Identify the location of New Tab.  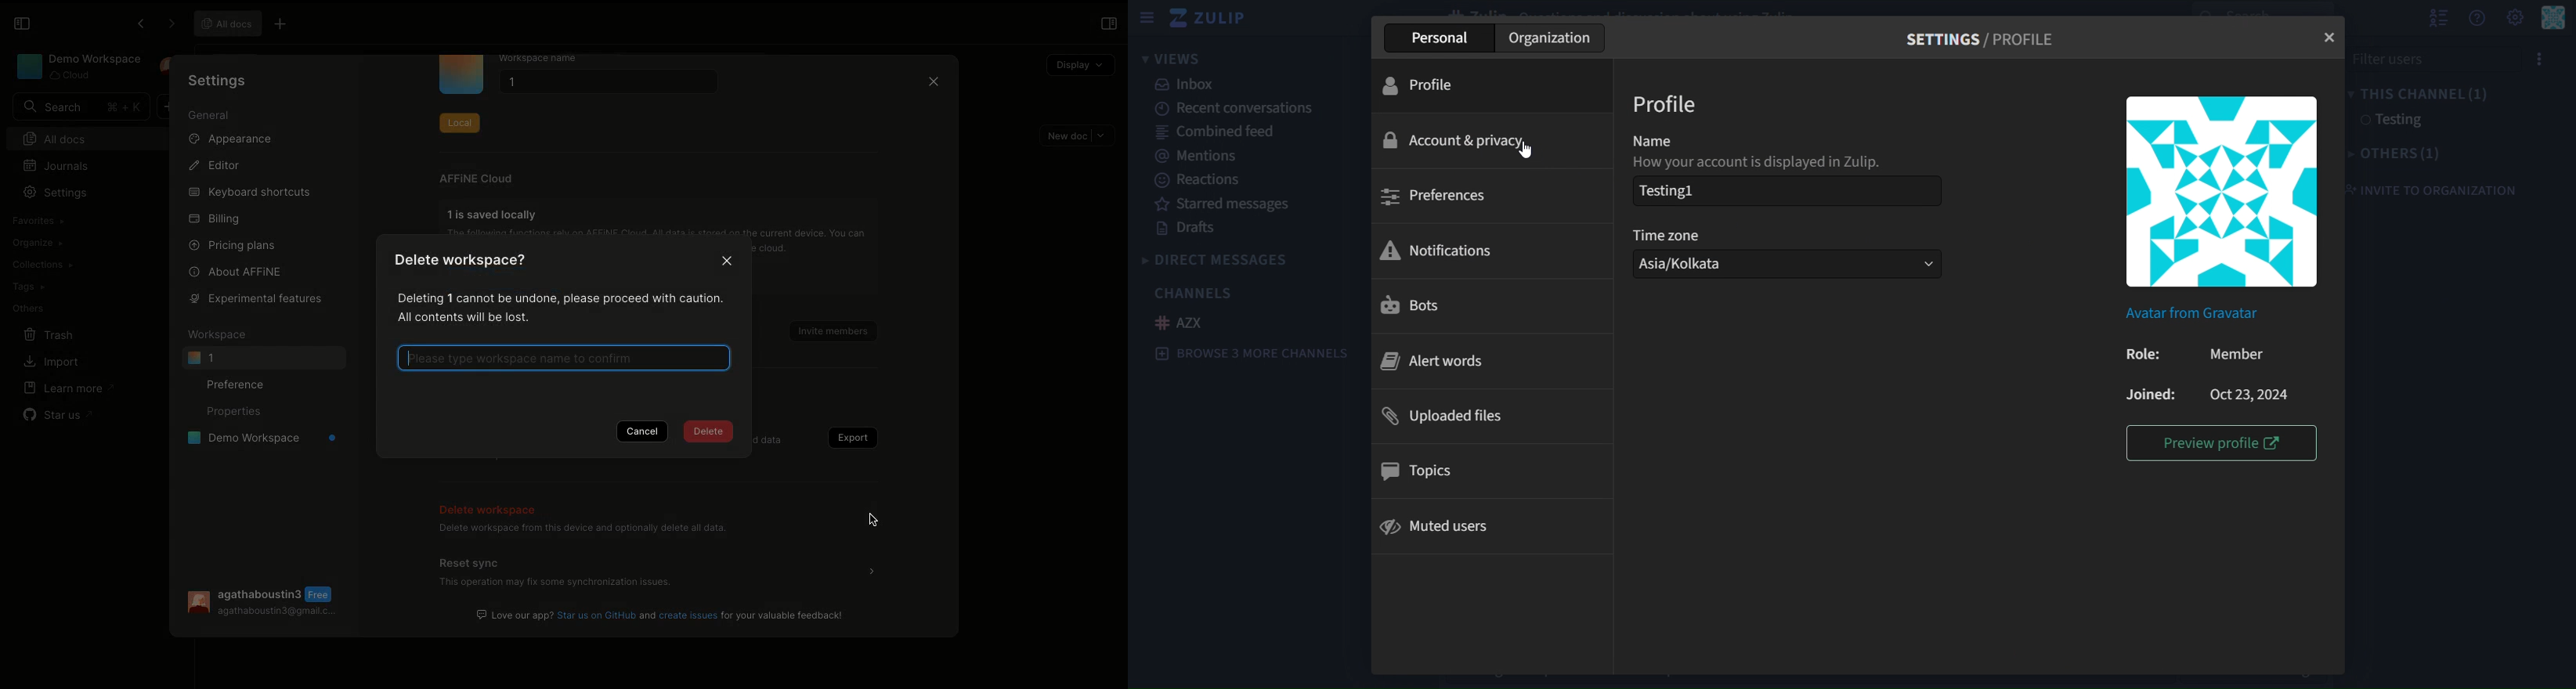
(285, 25).